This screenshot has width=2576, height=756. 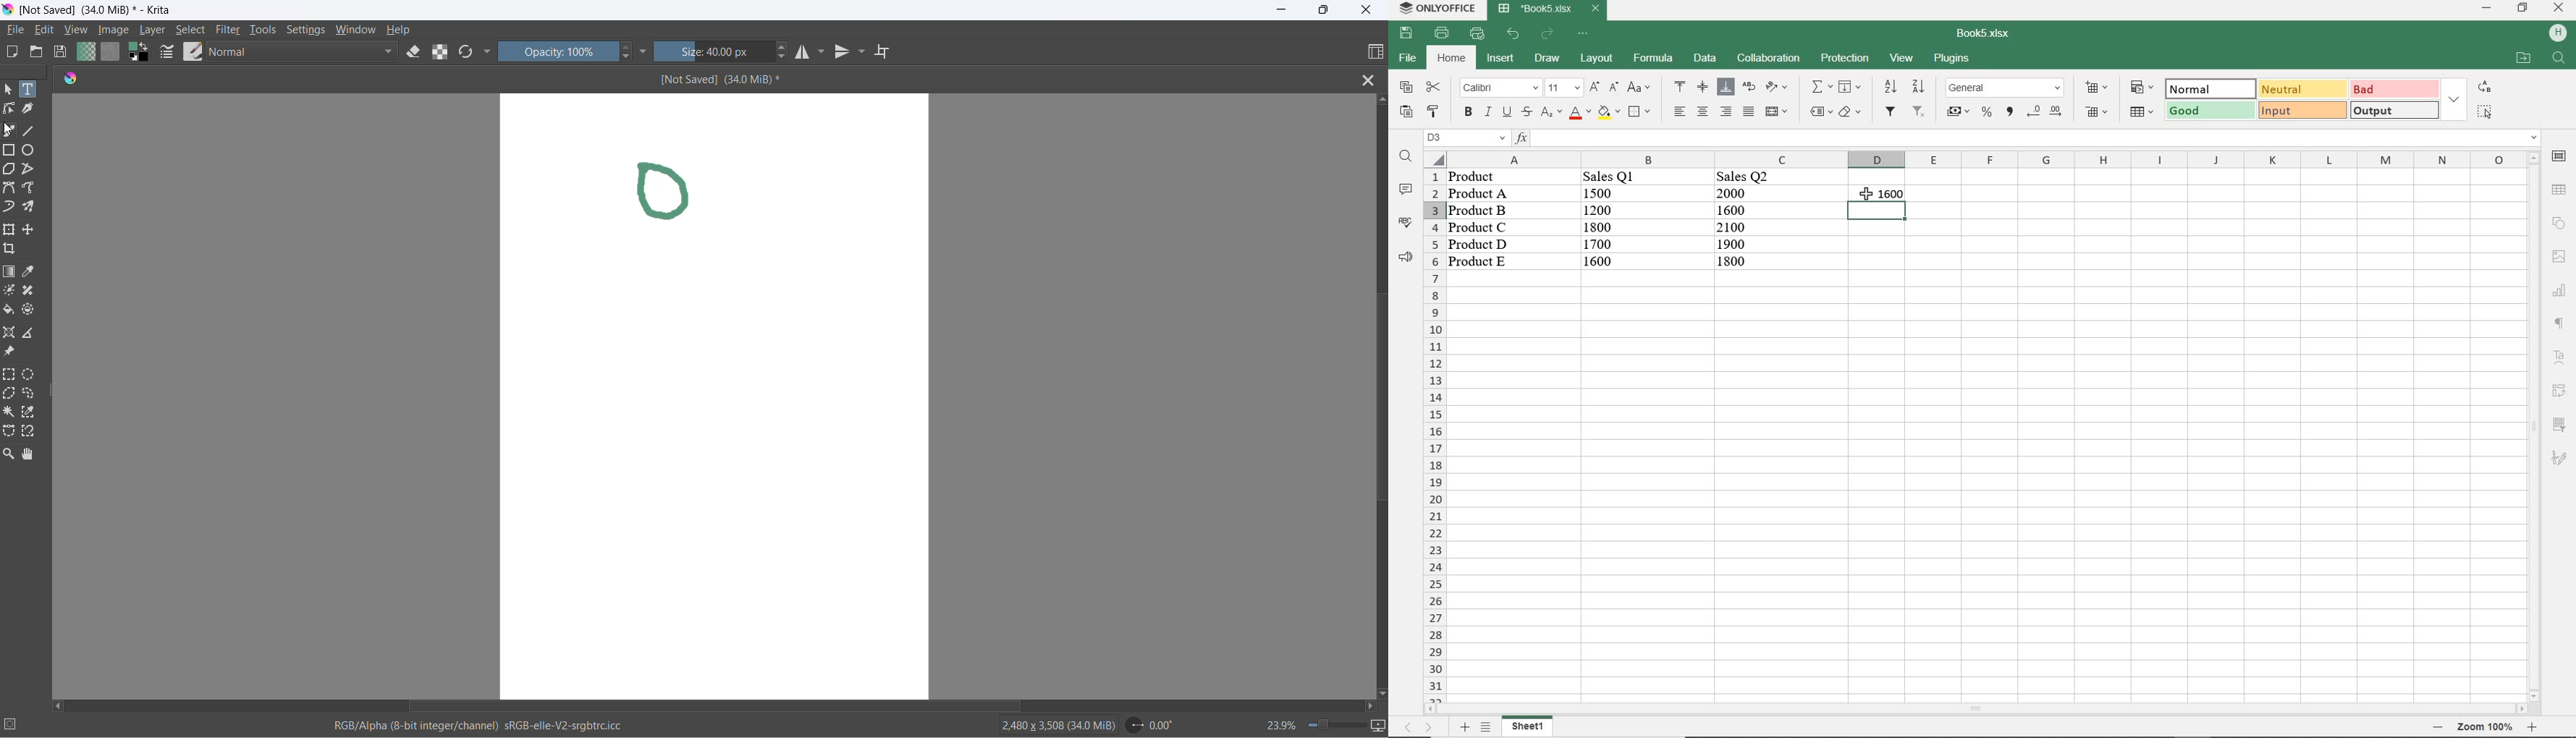 What do you see at coordinates (2206, 88) in the screenshot?
I see `normal` at bounding box center [2206, 88].